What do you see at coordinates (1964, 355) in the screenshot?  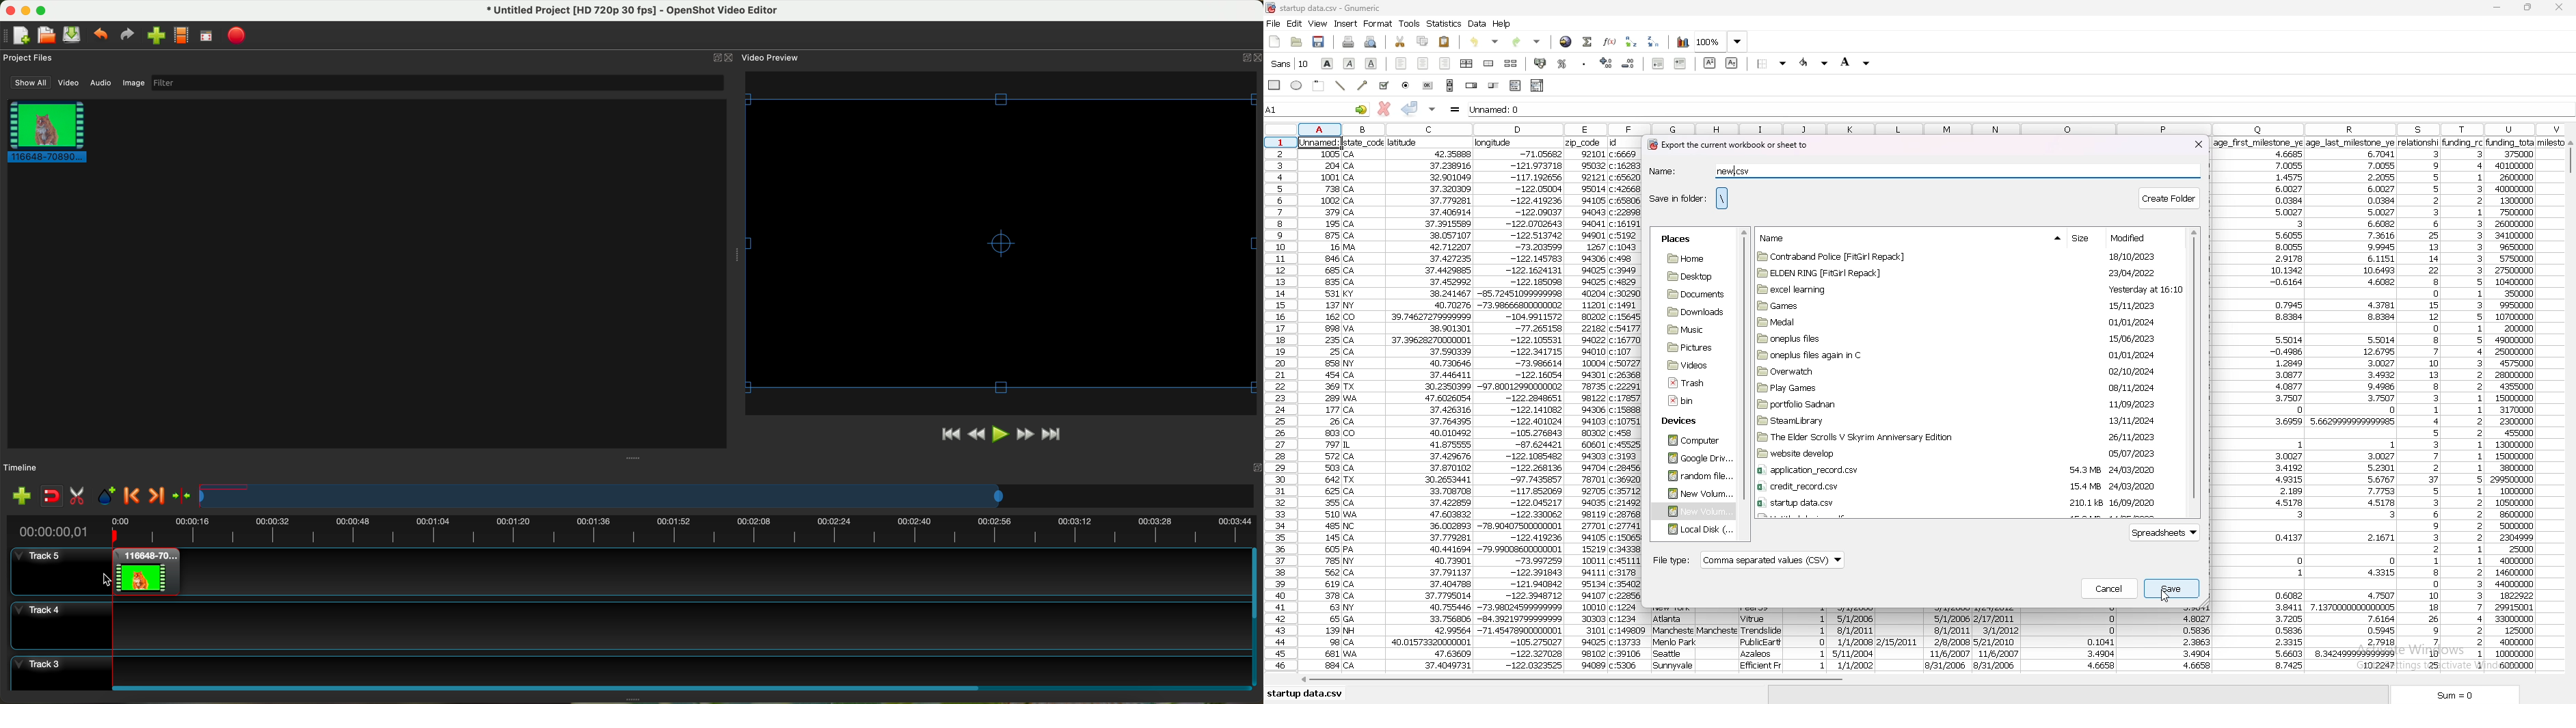 I see `folder` at bounding box center [1964, 355].